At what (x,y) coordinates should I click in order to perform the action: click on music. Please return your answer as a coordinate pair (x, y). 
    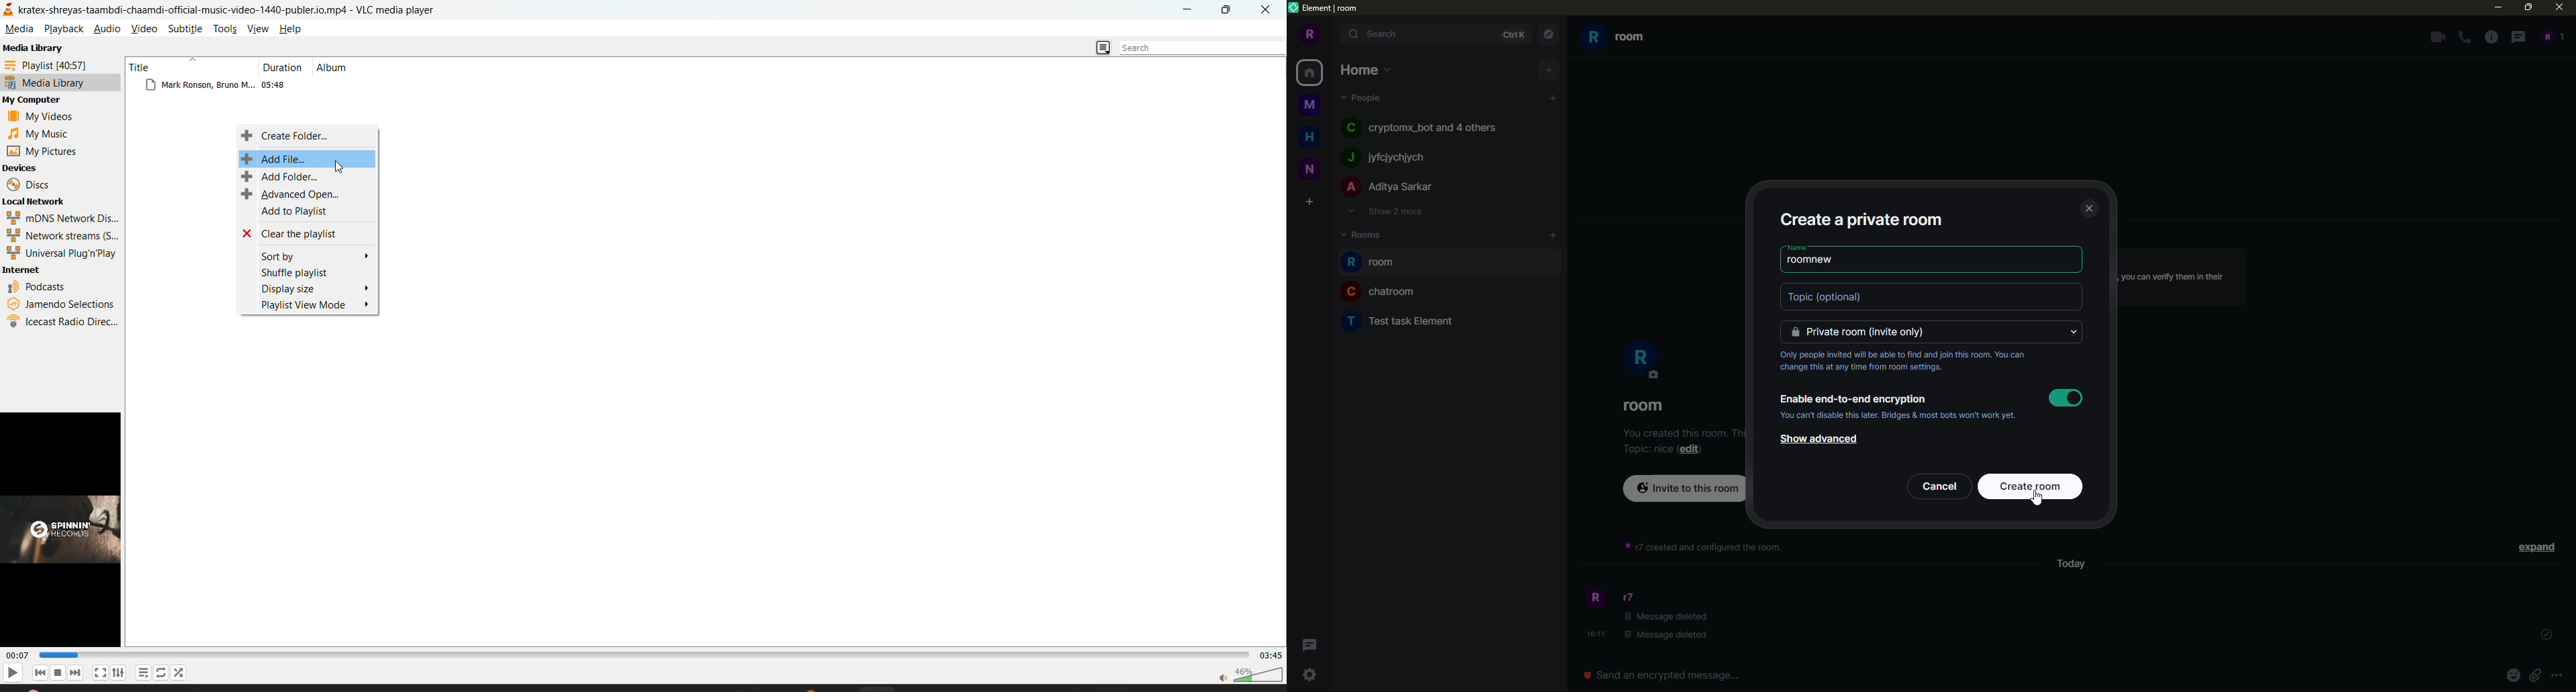
    Looking at the image, I should click on (44, 134).